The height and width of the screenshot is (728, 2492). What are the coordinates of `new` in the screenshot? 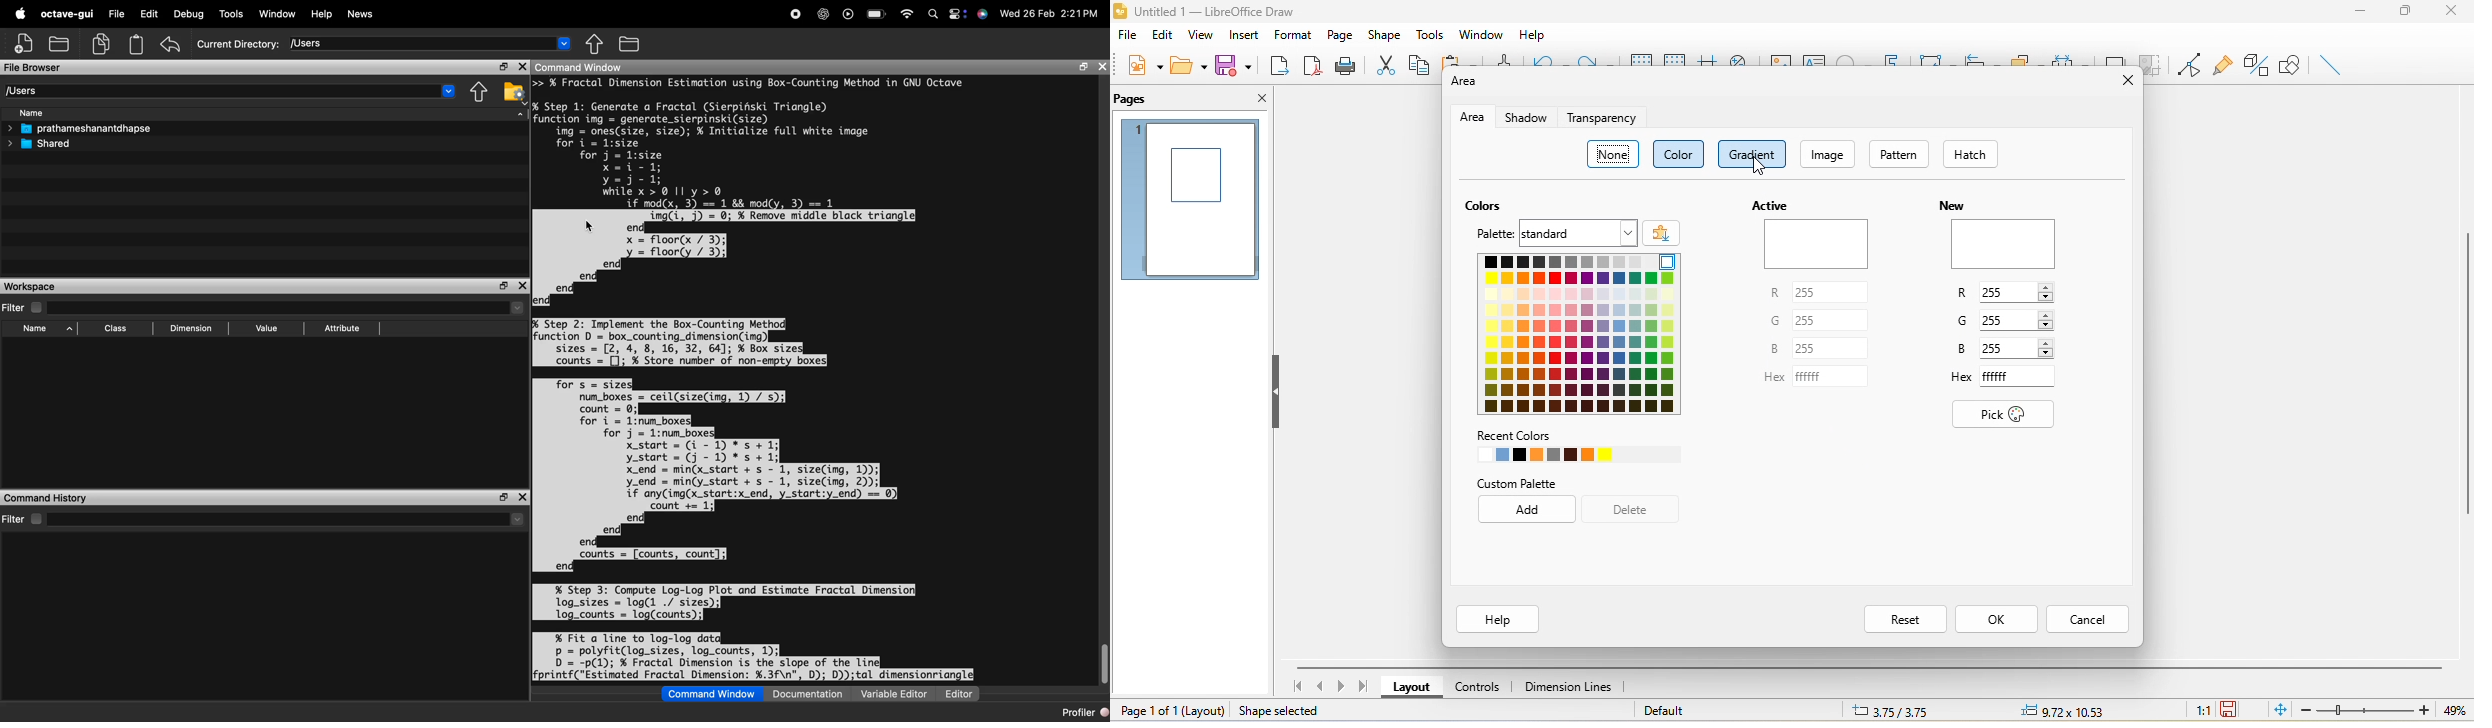 It's located at (1141, 65).